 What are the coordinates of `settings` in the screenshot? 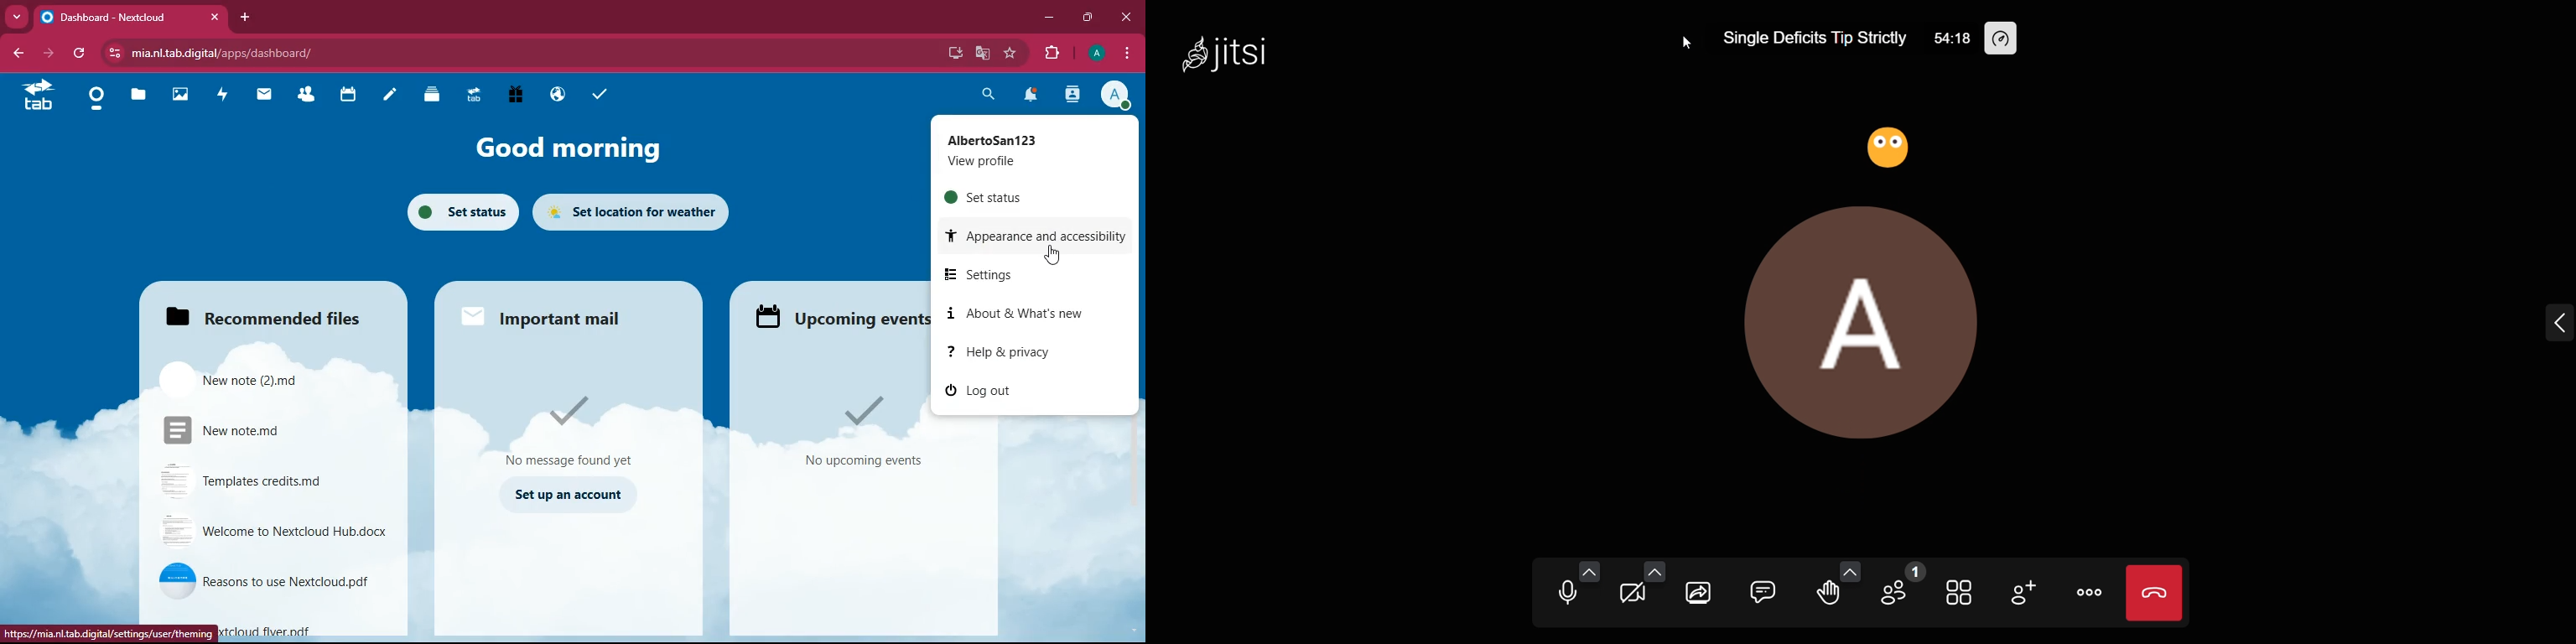 It's located at (1040, 275).